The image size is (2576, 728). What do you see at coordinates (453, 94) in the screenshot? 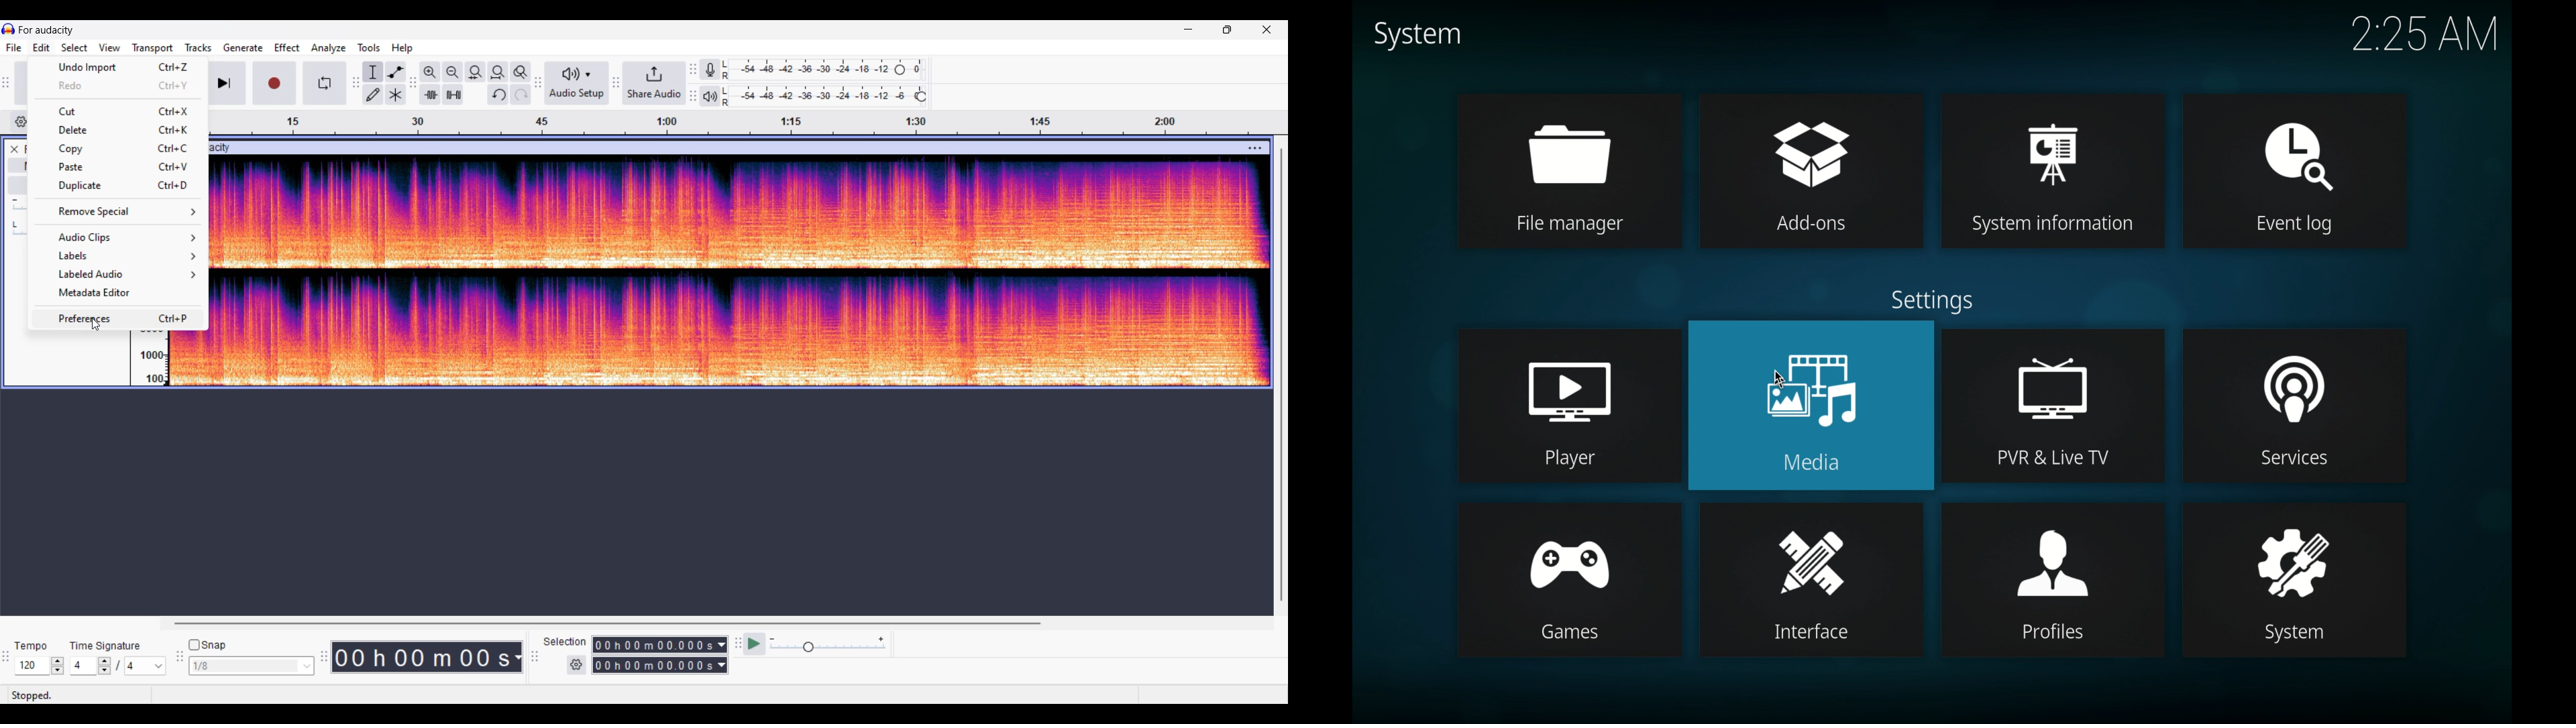
I see `Silence audio selectio` at bounding box center [453, 94].